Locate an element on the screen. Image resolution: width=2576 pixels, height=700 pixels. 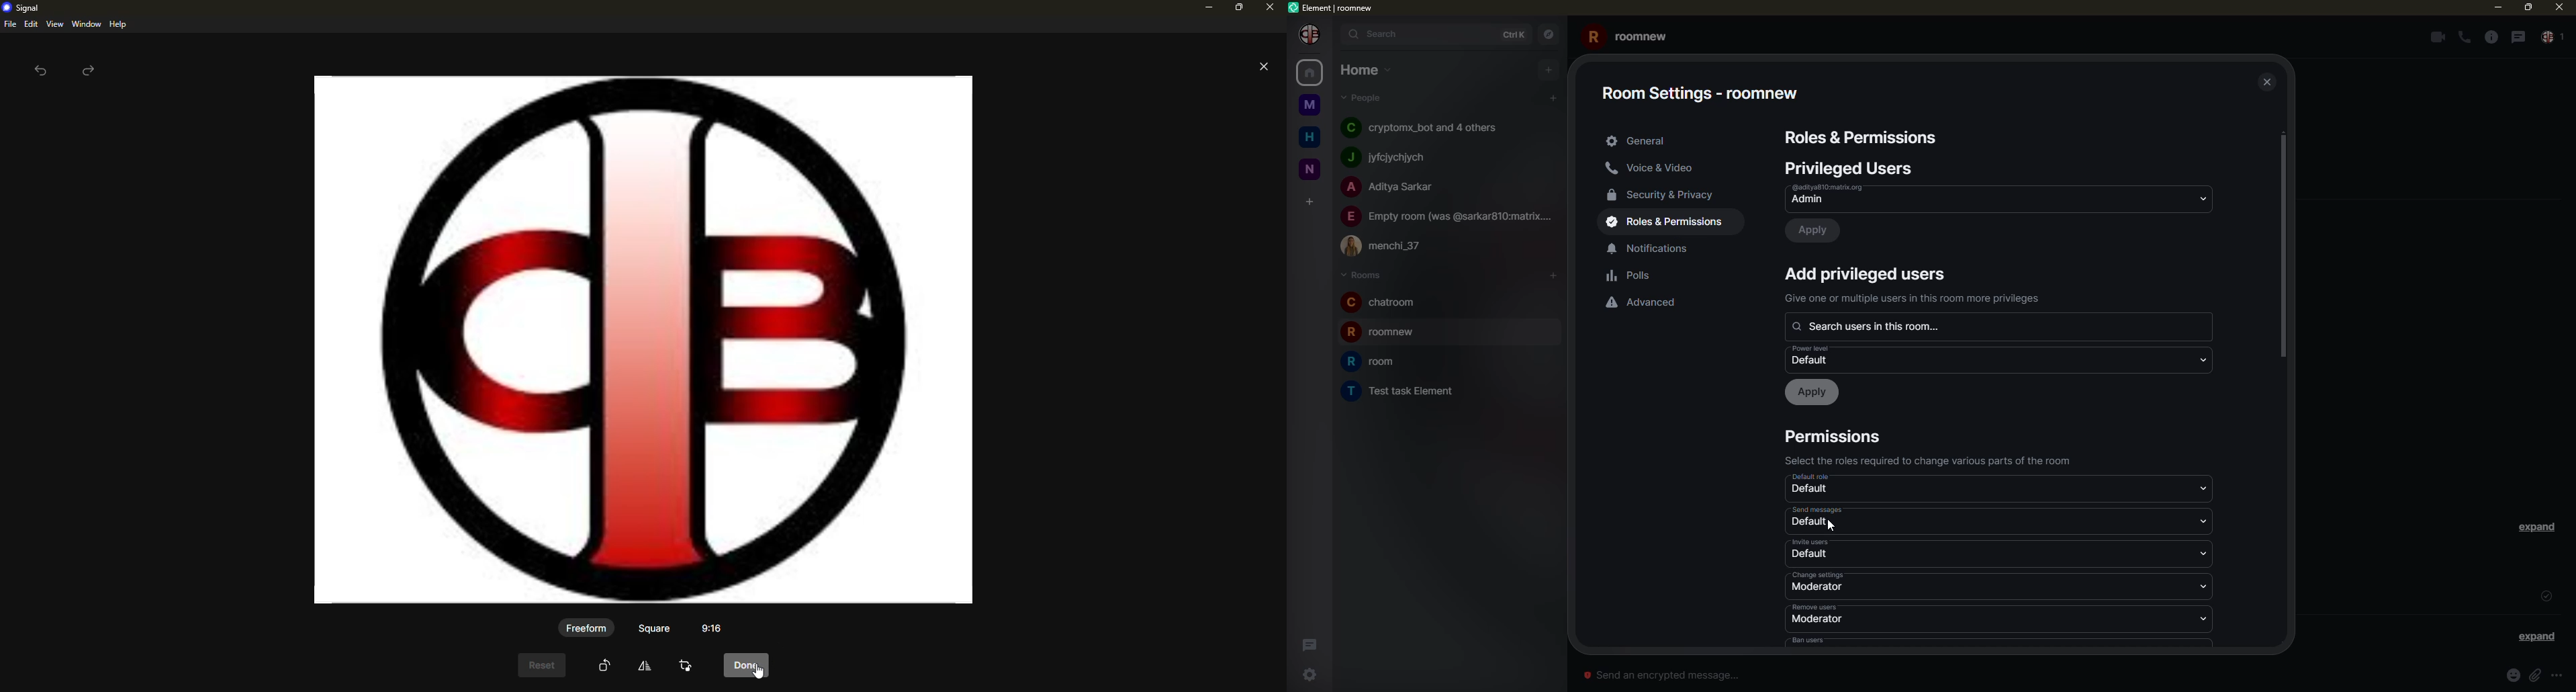
maximize is located at coordinates (1237, 10).